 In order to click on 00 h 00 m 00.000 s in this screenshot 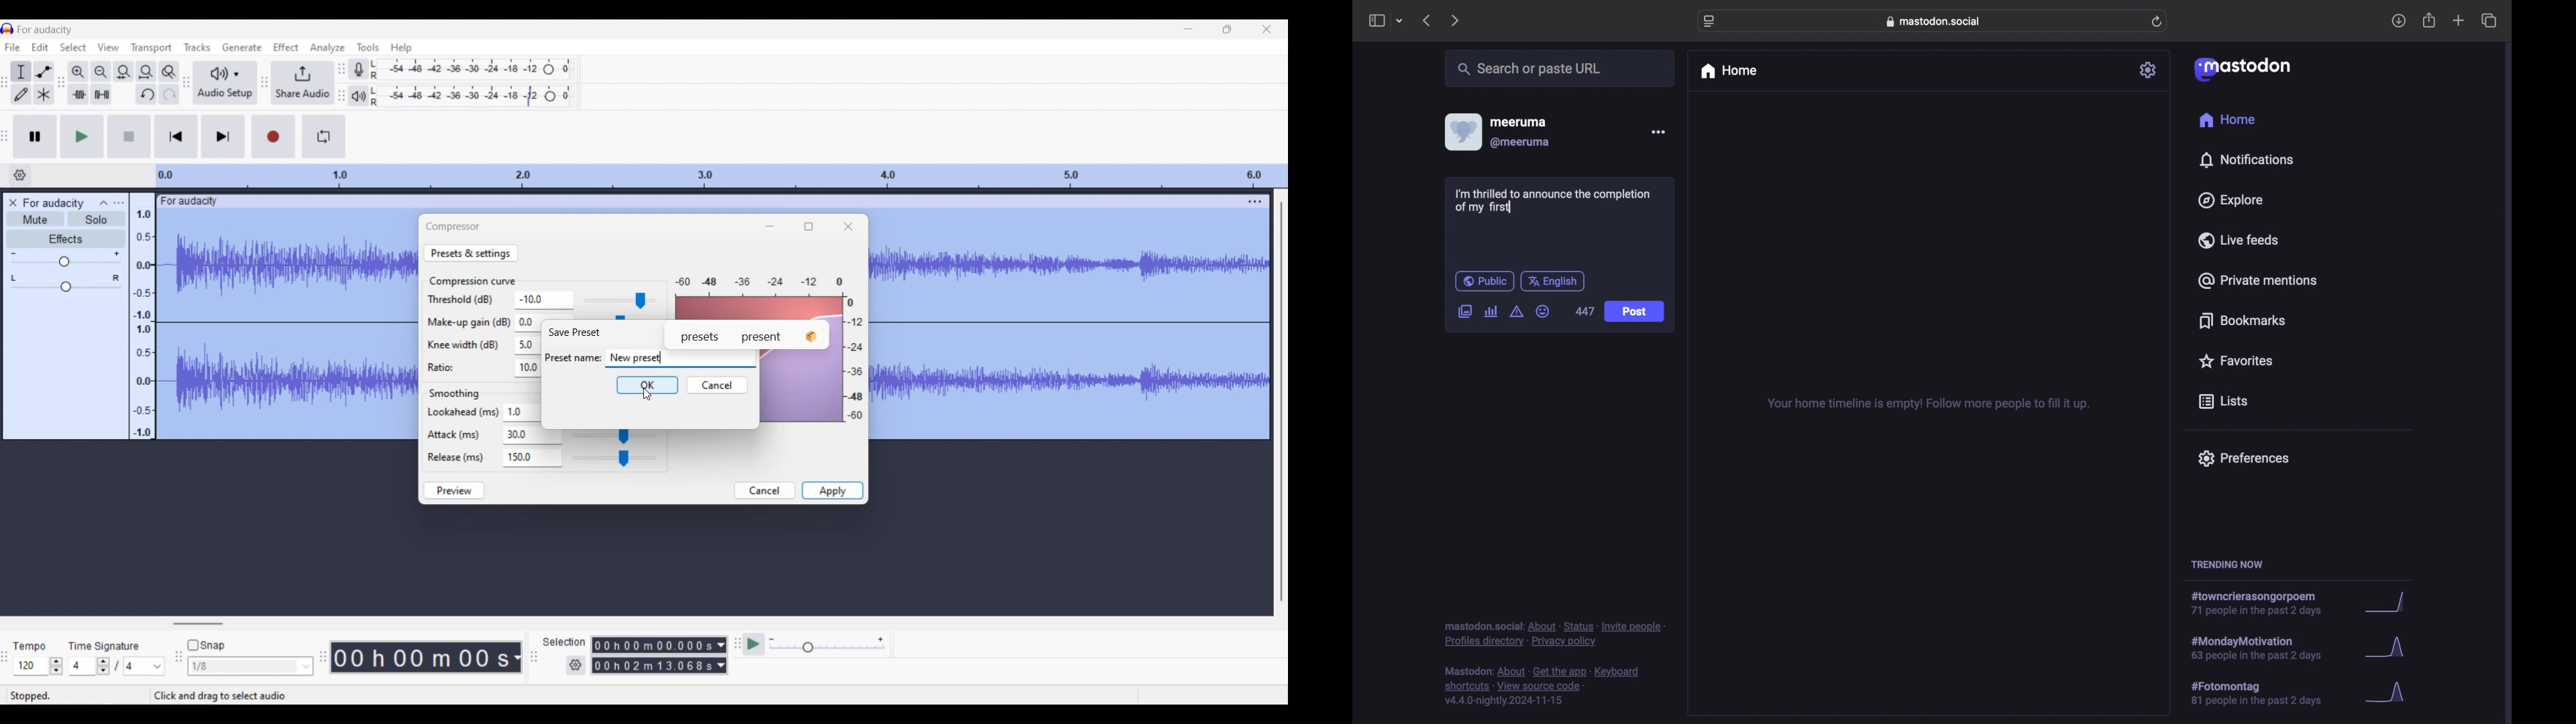, I will do `click(653, 656)`.